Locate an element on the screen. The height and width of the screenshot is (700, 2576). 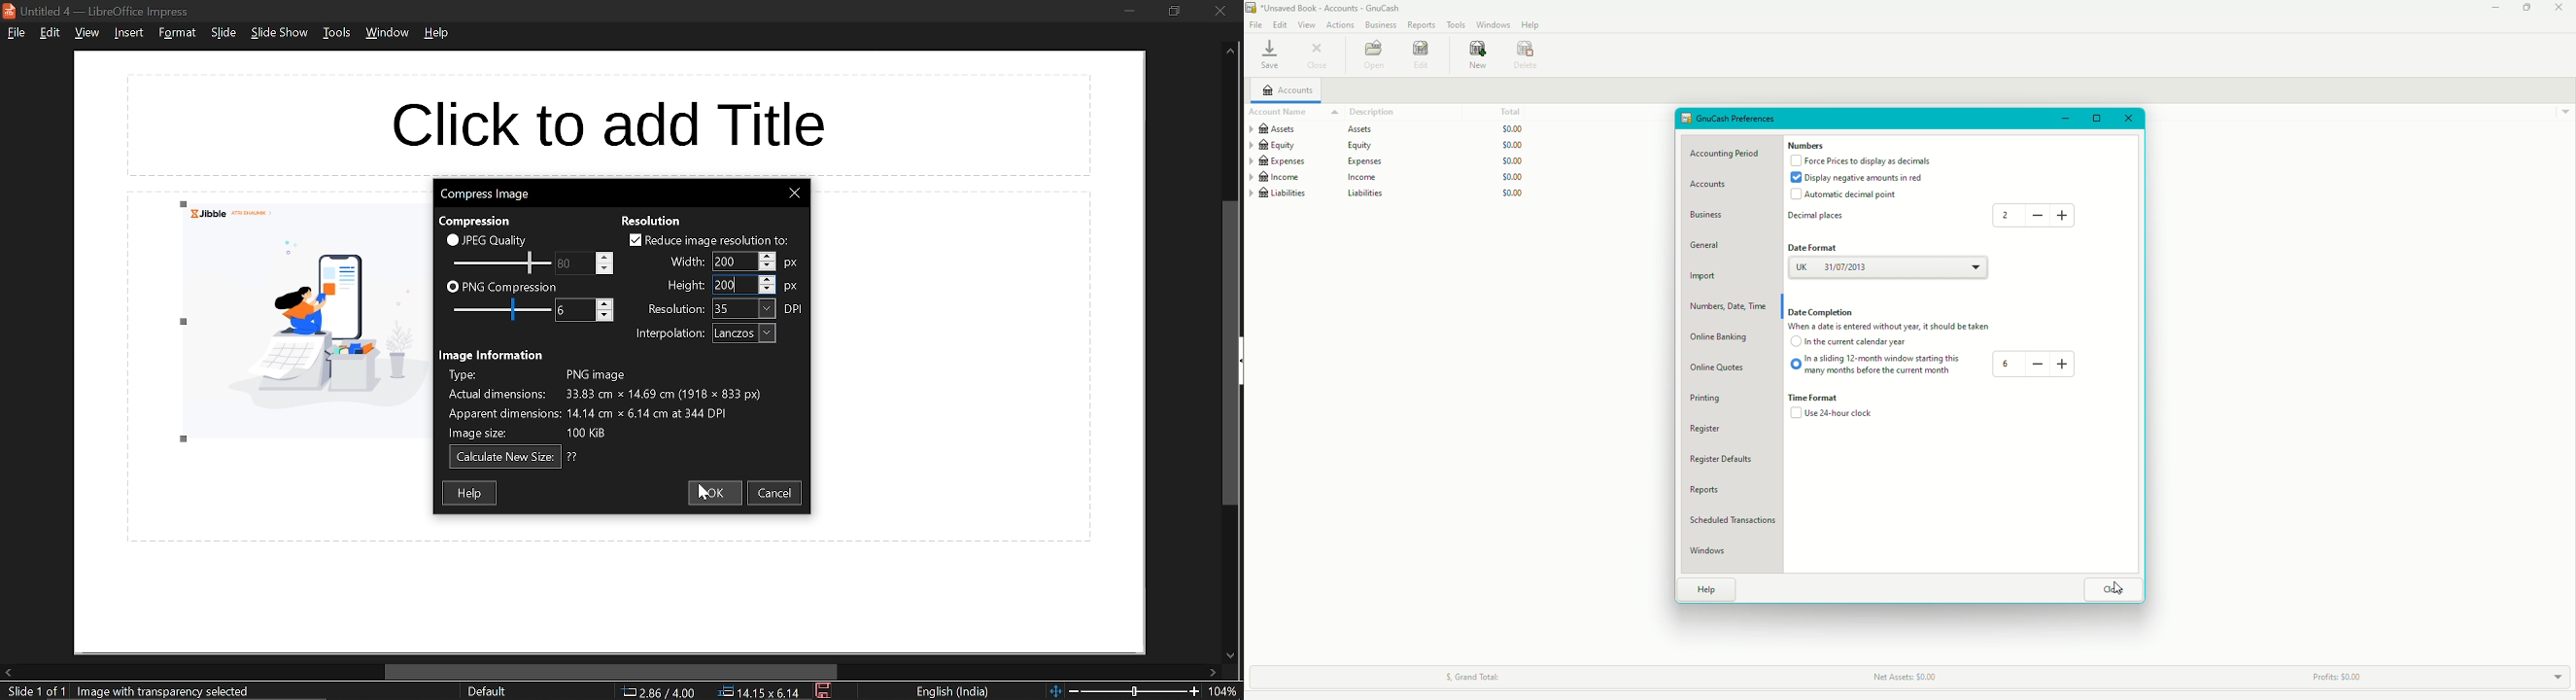
increase width is located at coordinates (767, 255).